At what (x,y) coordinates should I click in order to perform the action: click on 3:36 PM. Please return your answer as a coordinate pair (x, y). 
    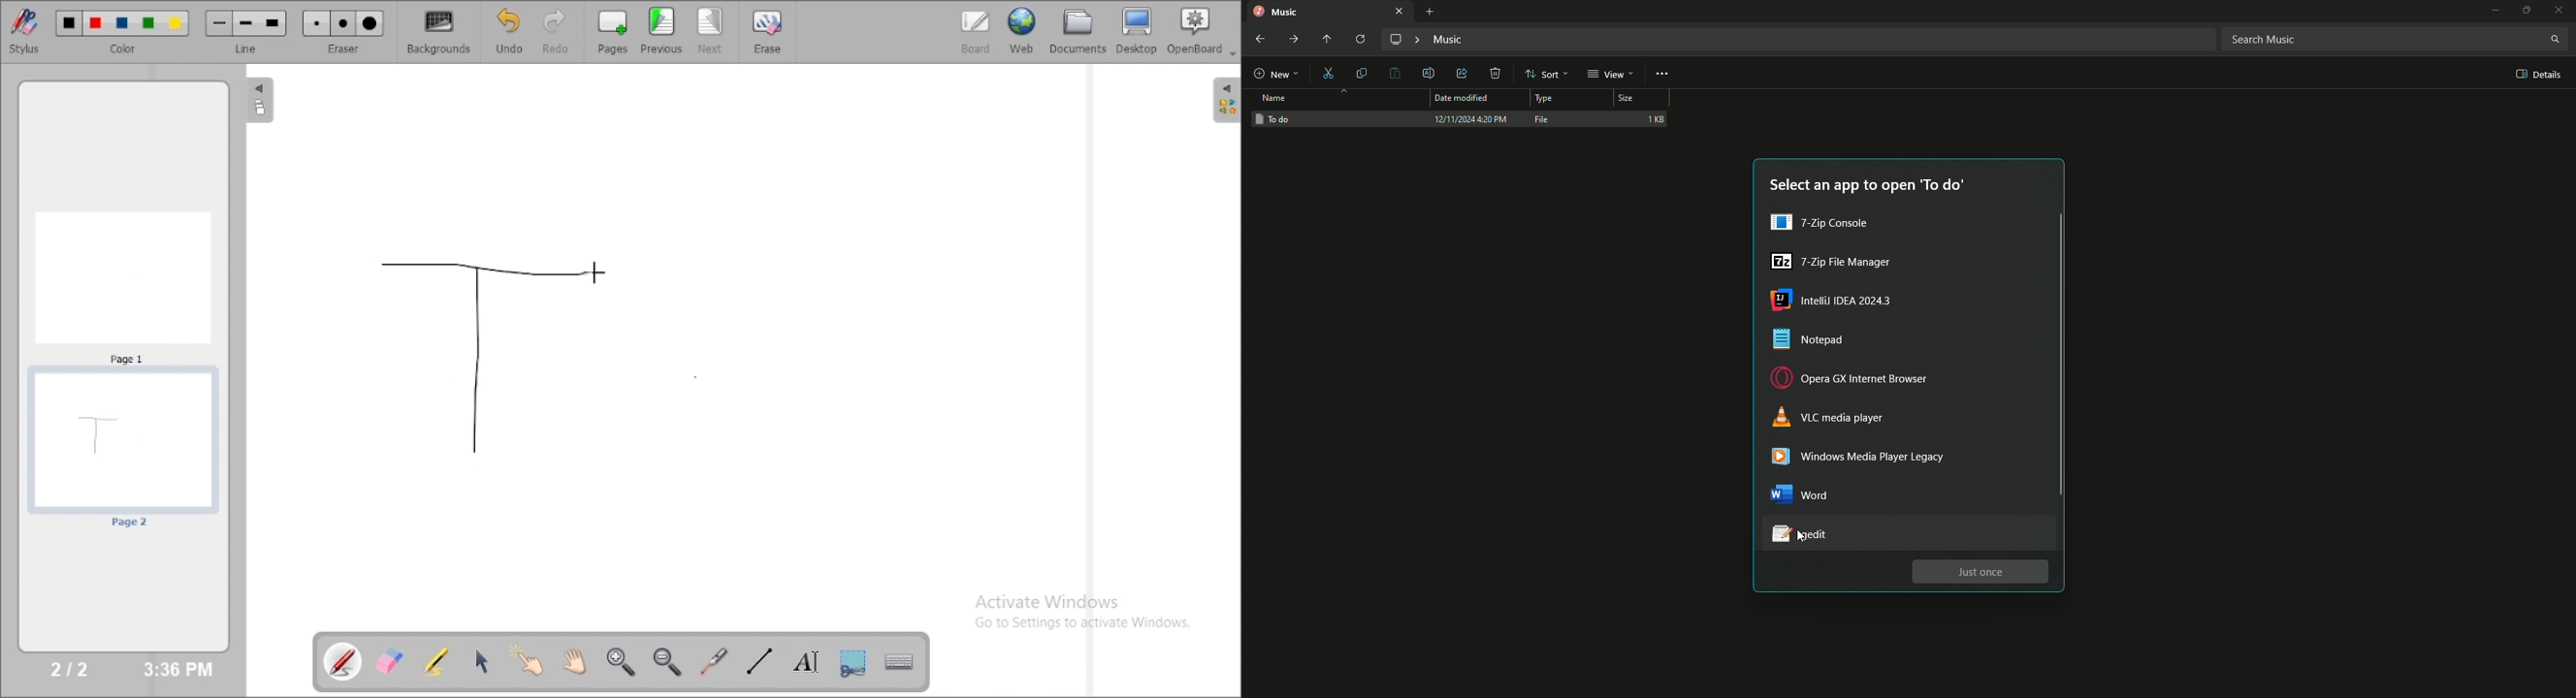
    Looking at the image, I should click on (177, 670).